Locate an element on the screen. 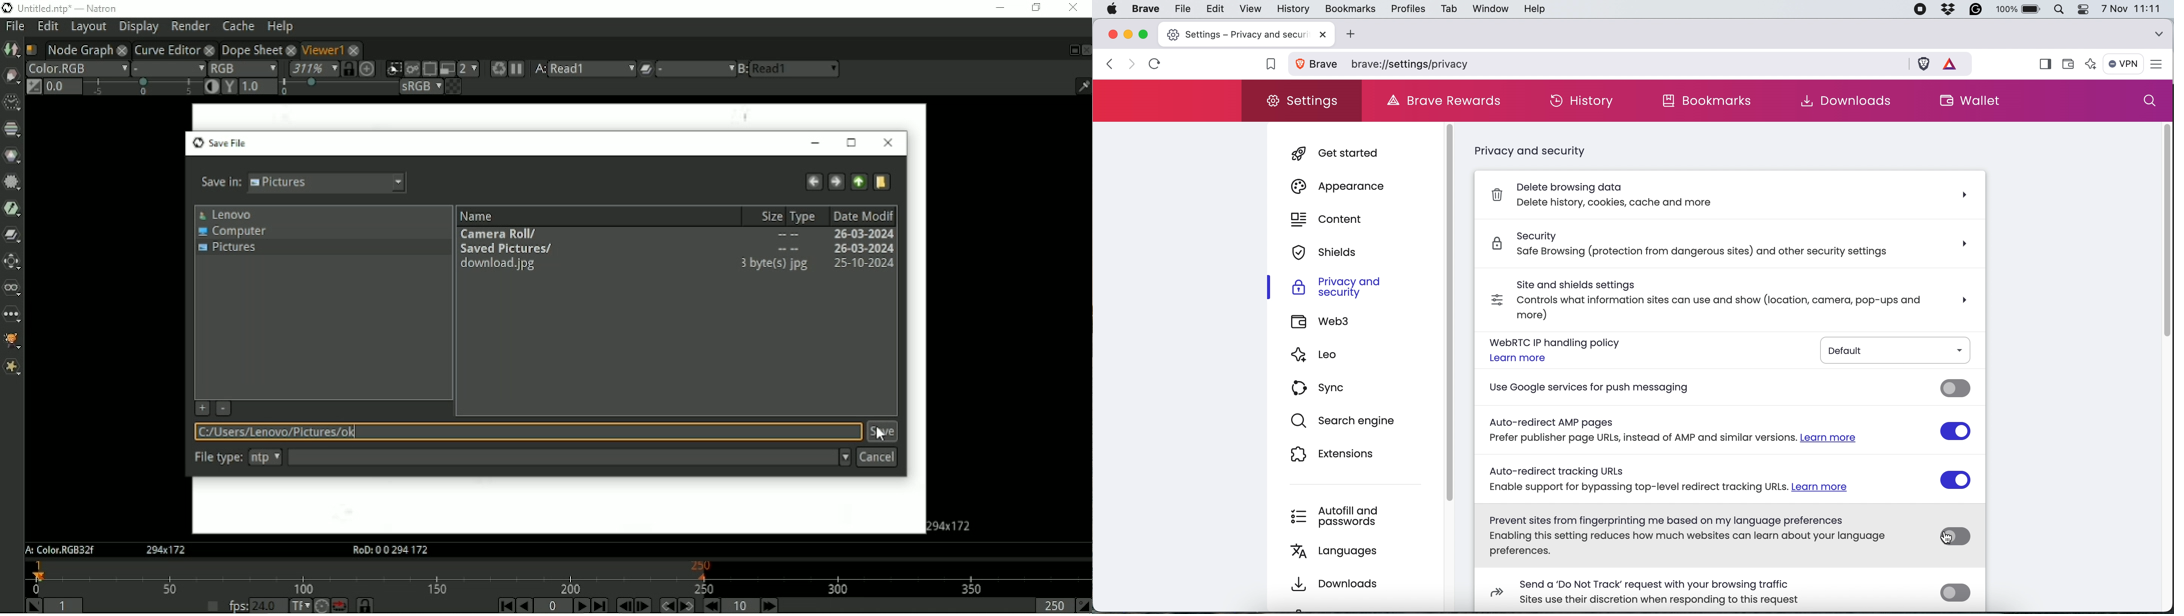 The image size is (2184, 616). Previous keyframe is located at coordinates (667, 605).